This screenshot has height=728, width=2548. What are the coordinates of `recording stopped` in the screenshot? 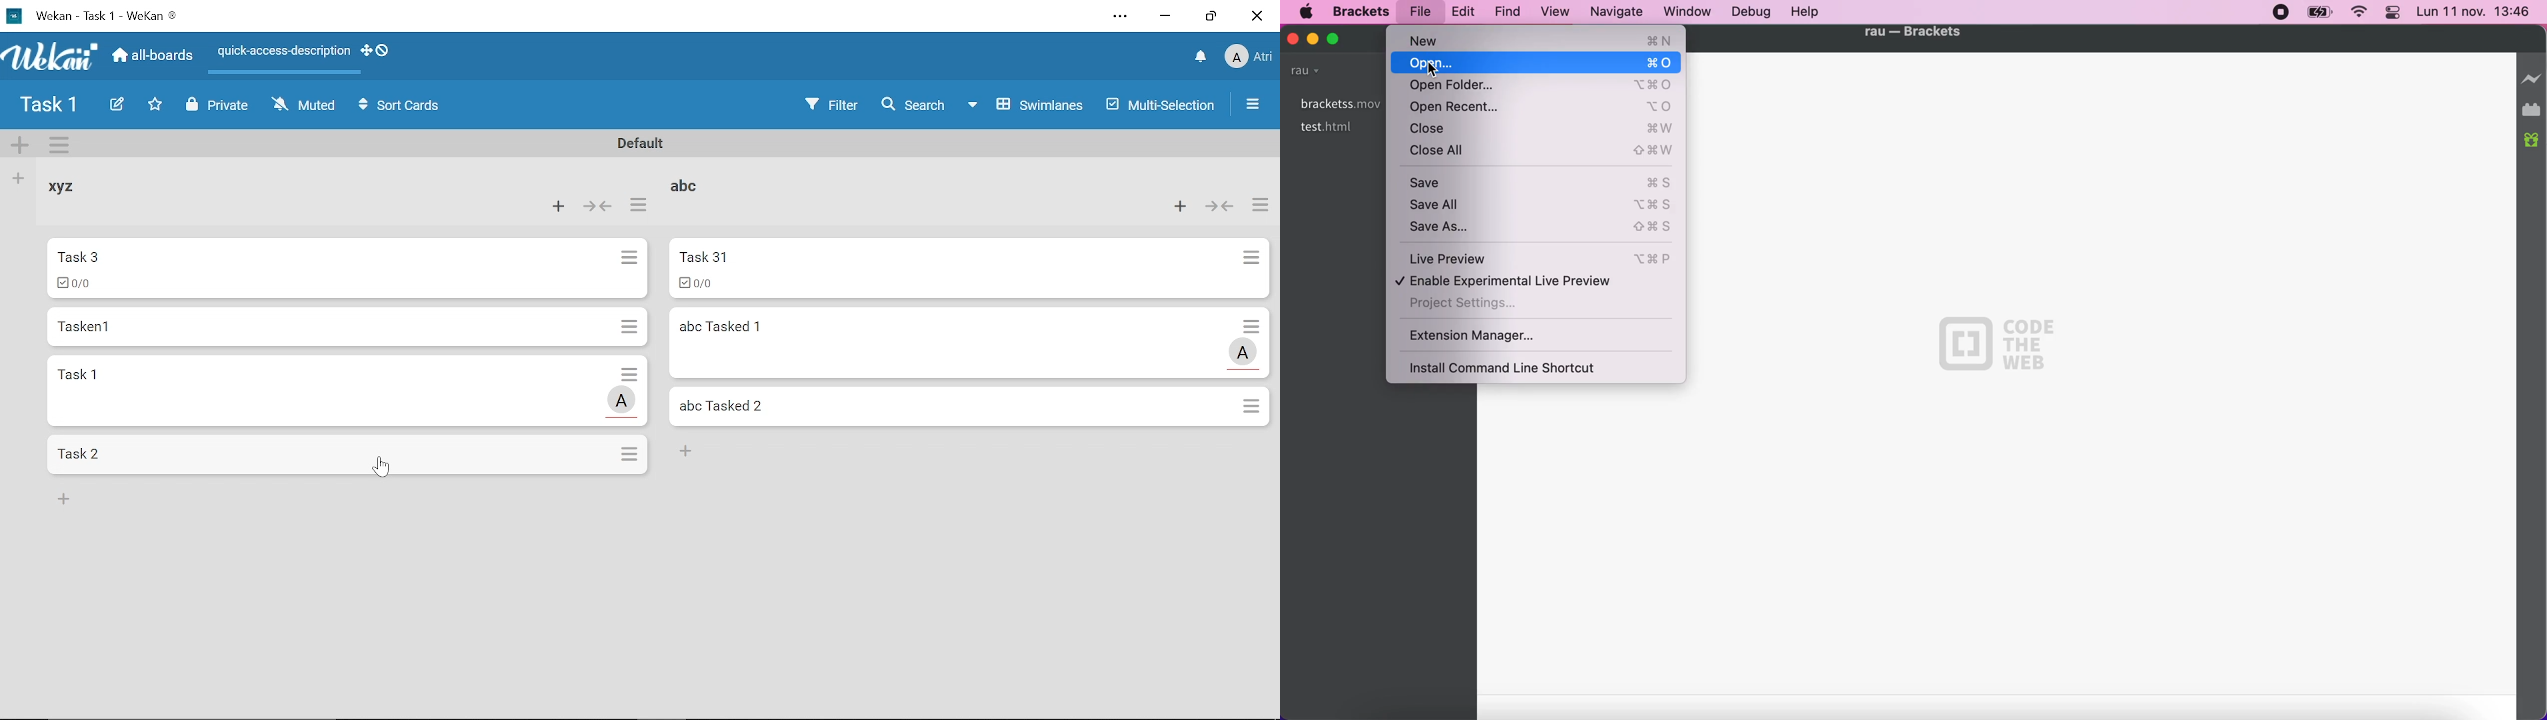 It's located at (2280, 13).